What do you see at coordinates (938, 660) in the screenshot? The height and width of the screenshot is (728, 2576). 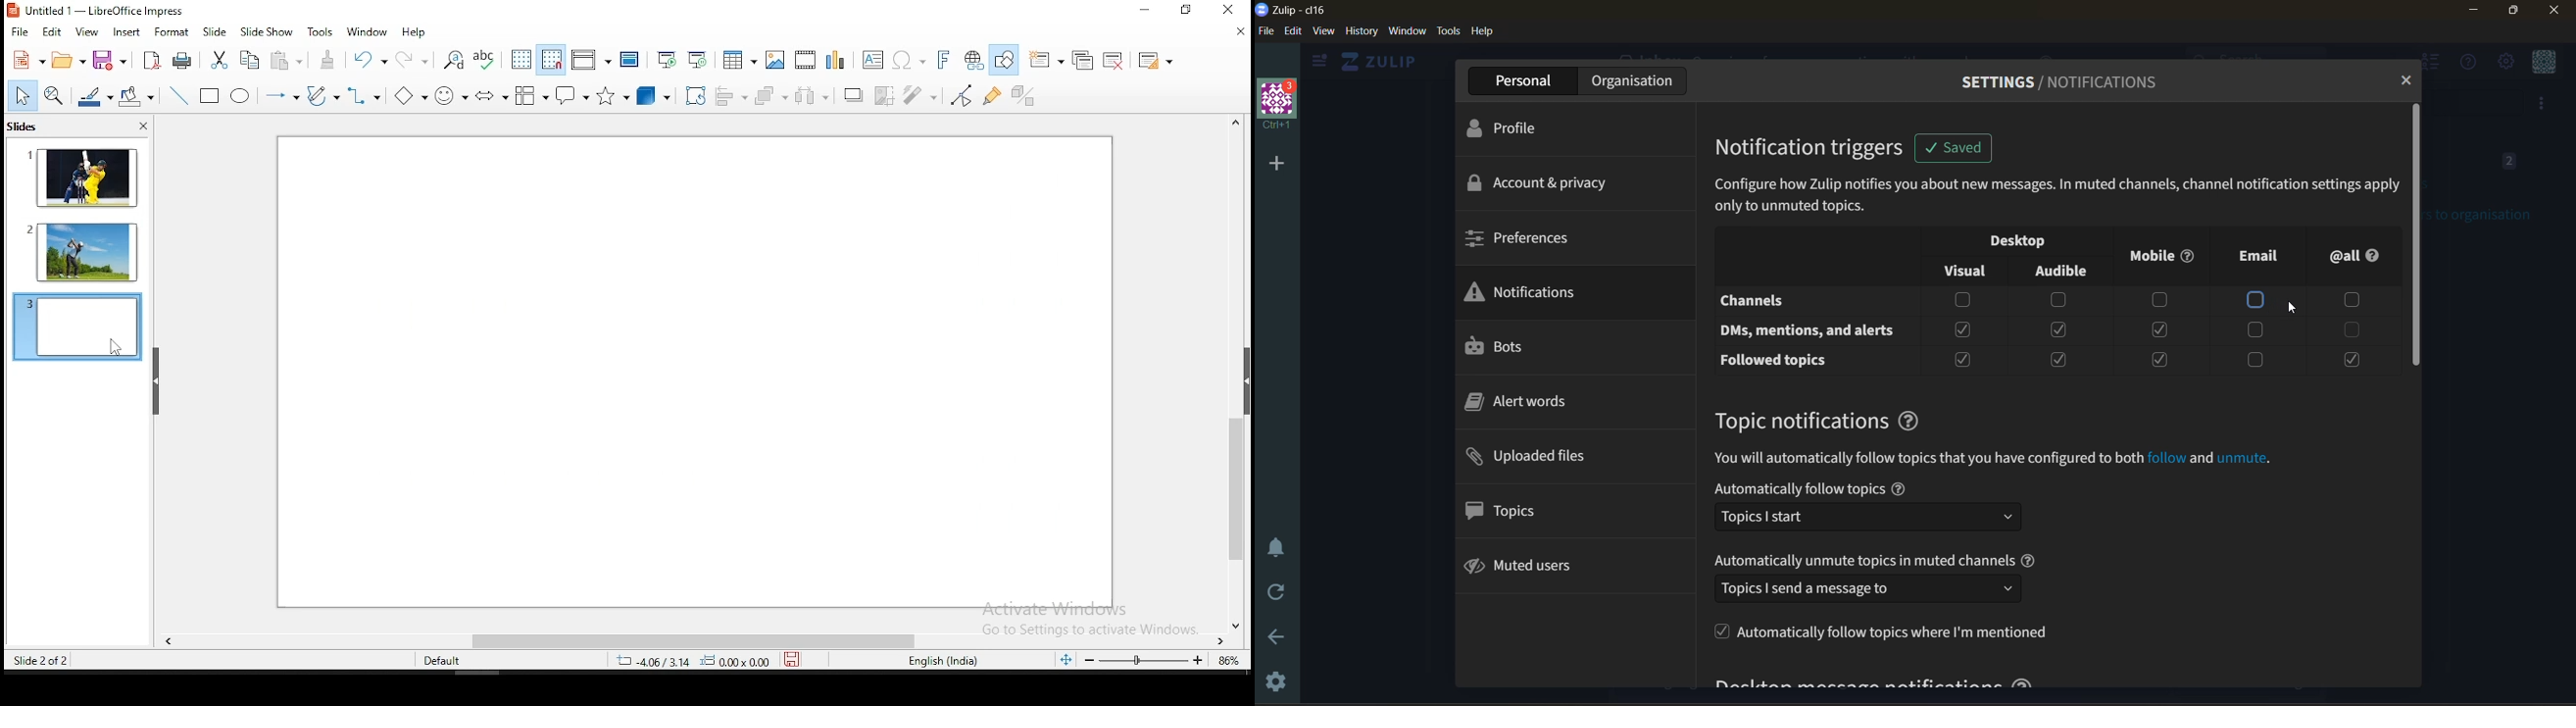 I see `english (india)` at bounding box center [938, 660].